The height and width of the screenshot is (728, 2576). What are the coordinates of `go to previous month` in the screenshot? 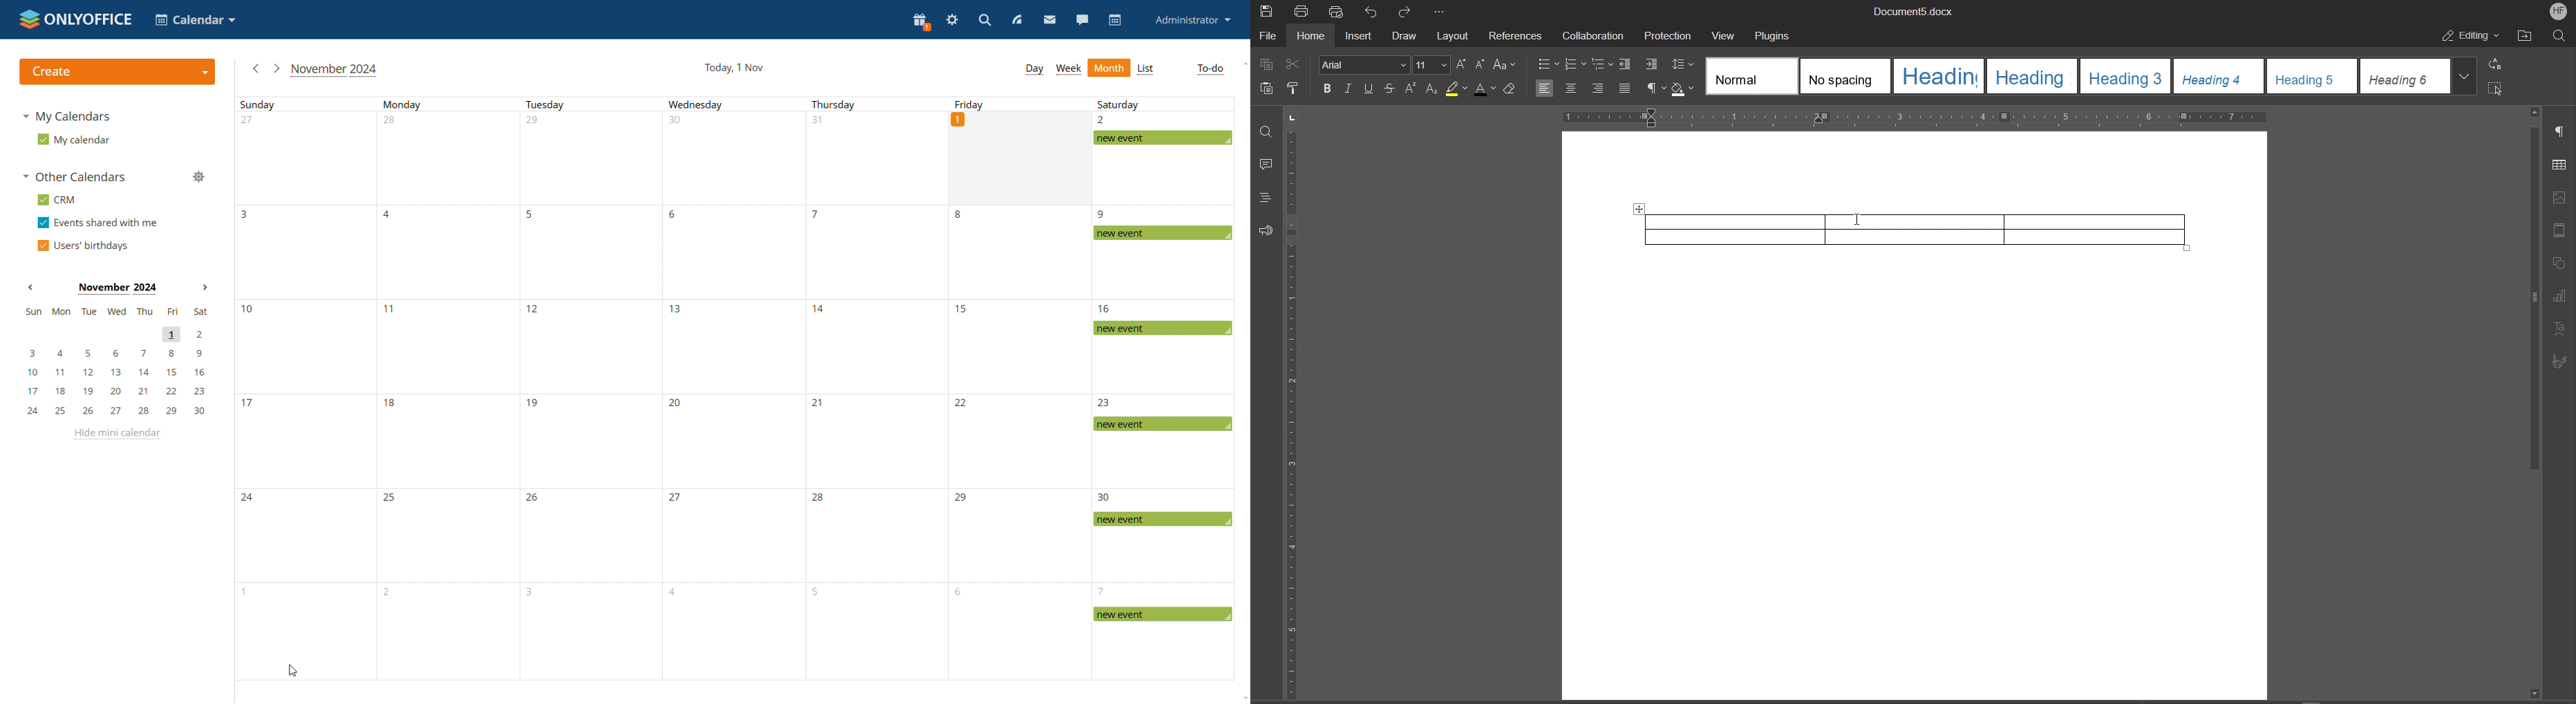 It's located at (257, 70).